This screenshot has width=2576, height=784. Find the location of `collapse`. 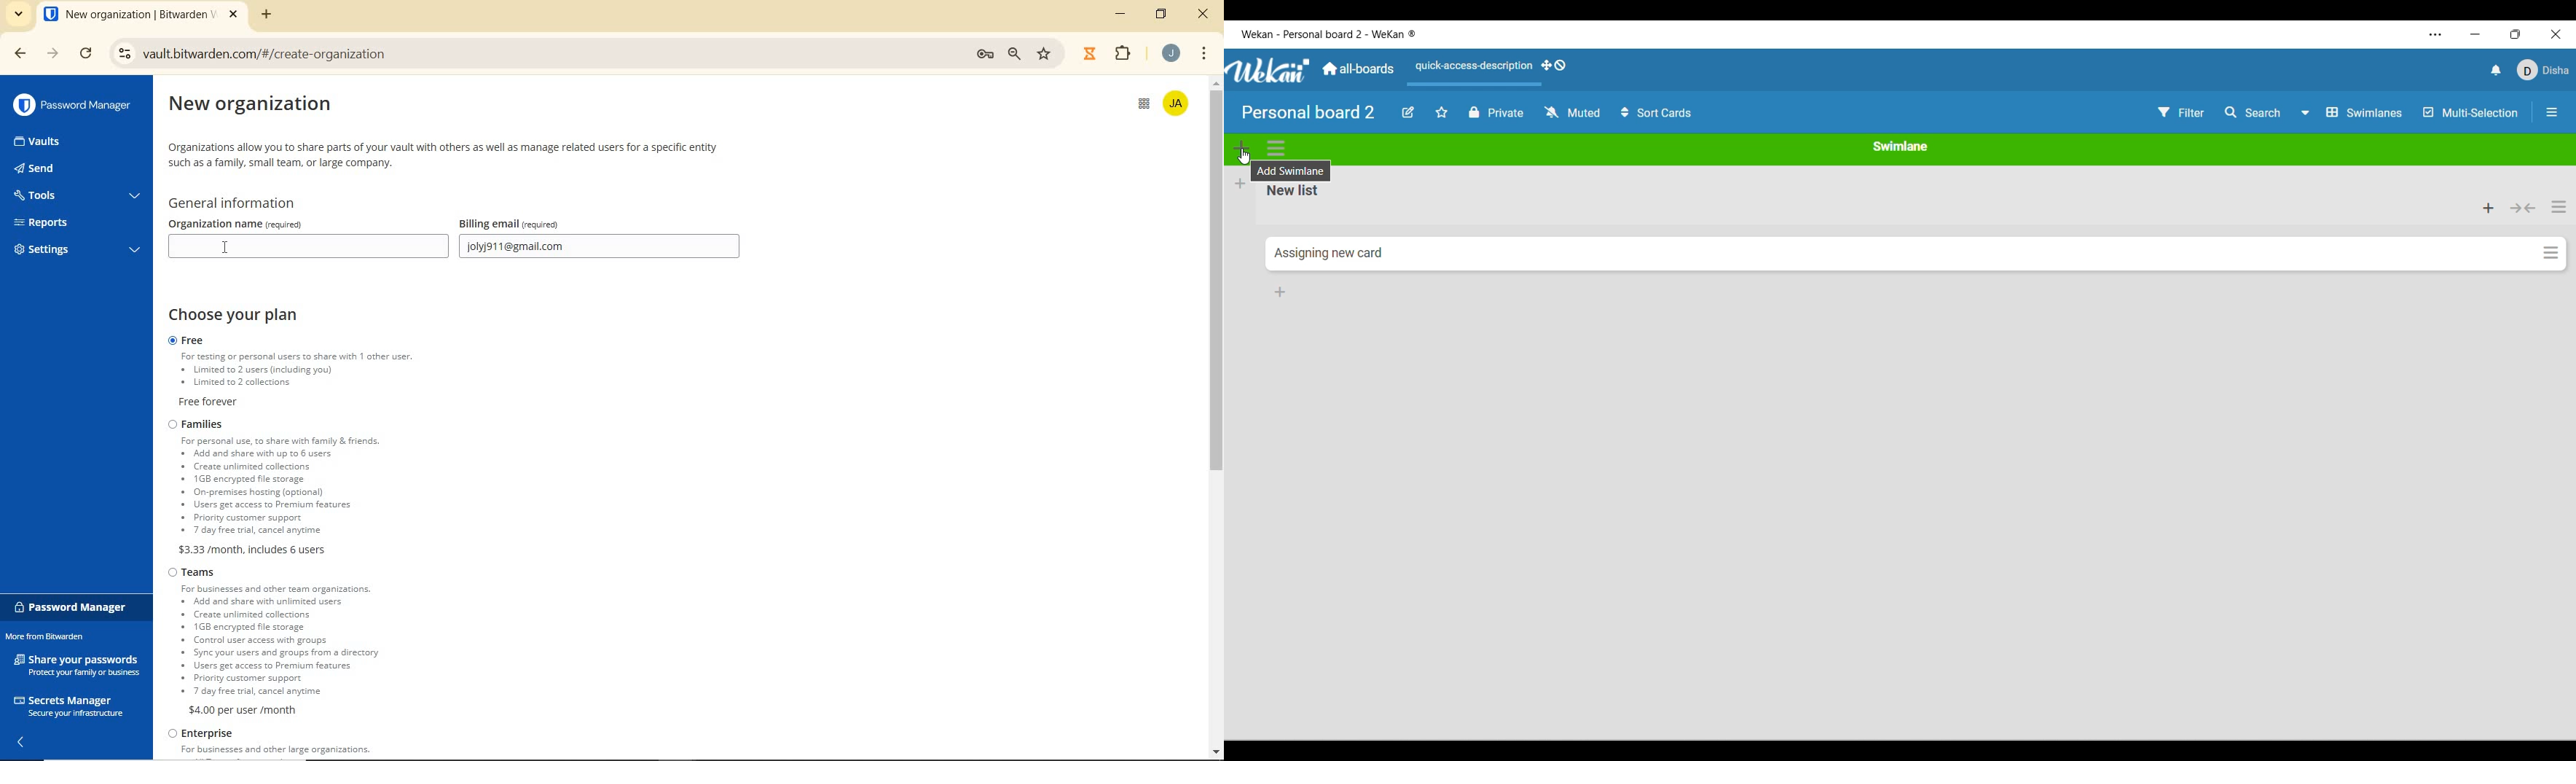

collapse is located at coordinates (25, 742).